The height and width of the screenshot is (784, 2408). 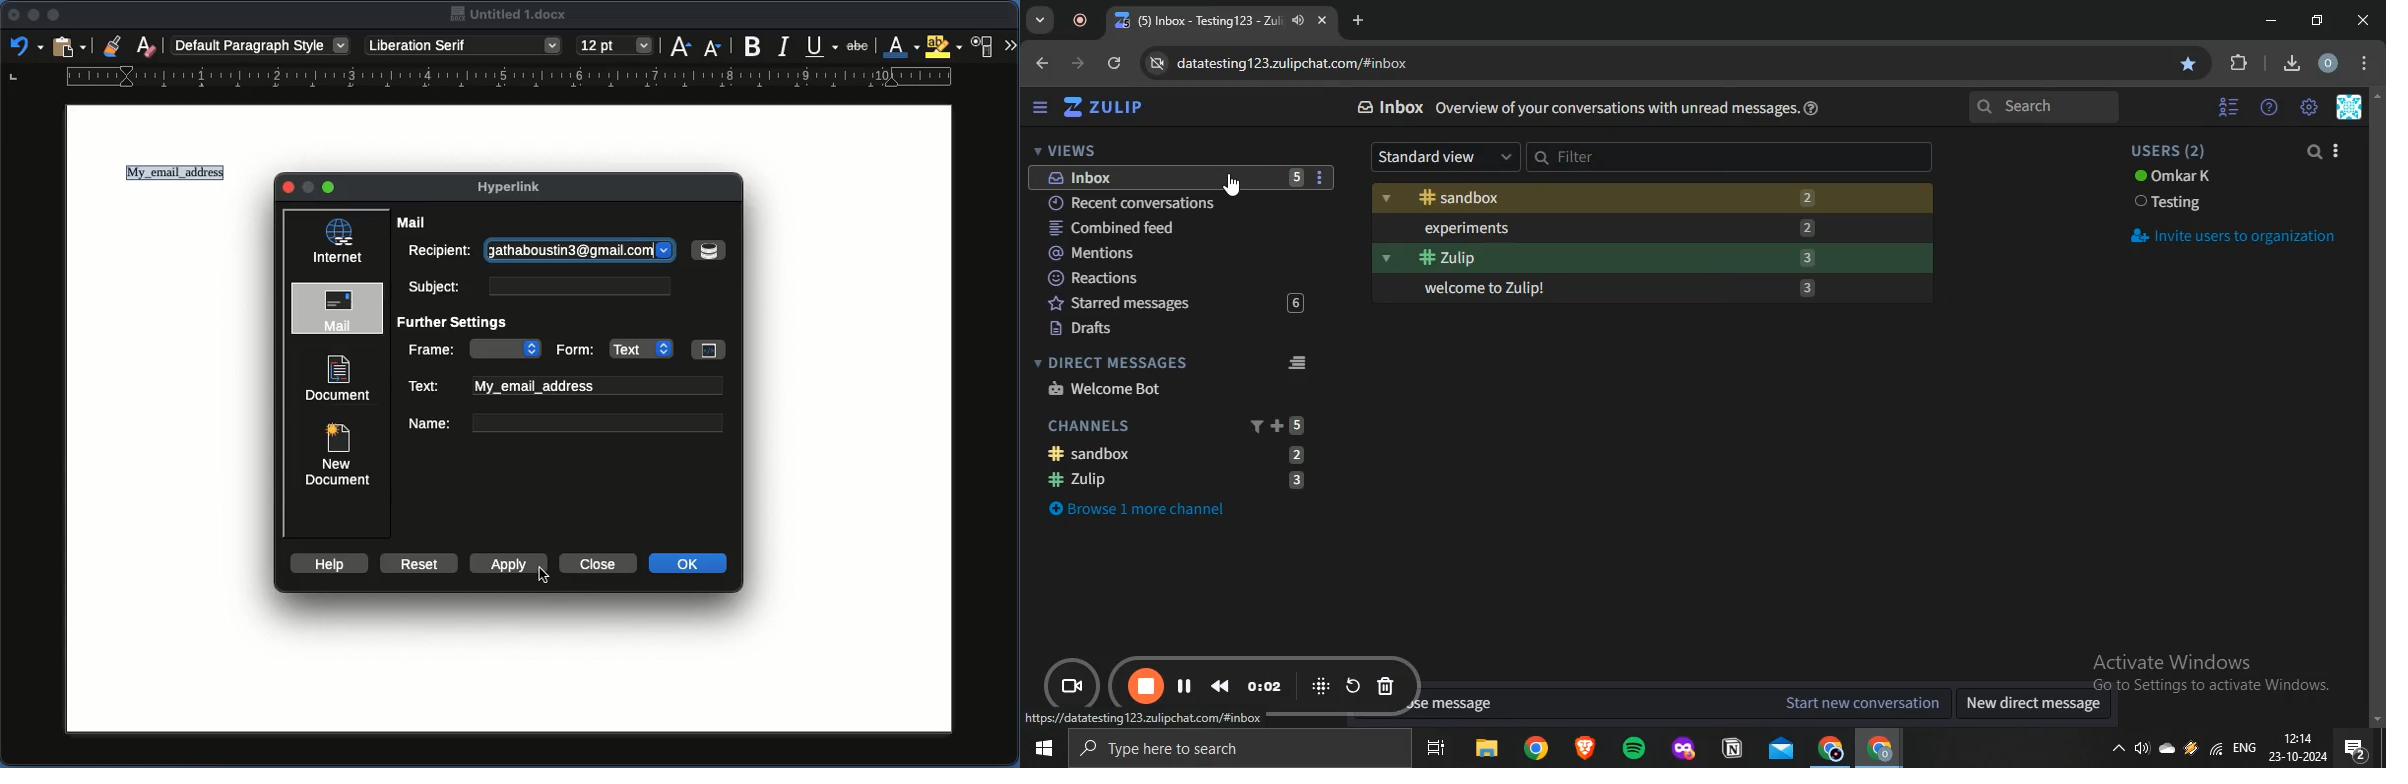 What do you see at coordinates (2190, 63) in the screenshot?
I see `bookmark this page` at bounding box center [2190, 63].